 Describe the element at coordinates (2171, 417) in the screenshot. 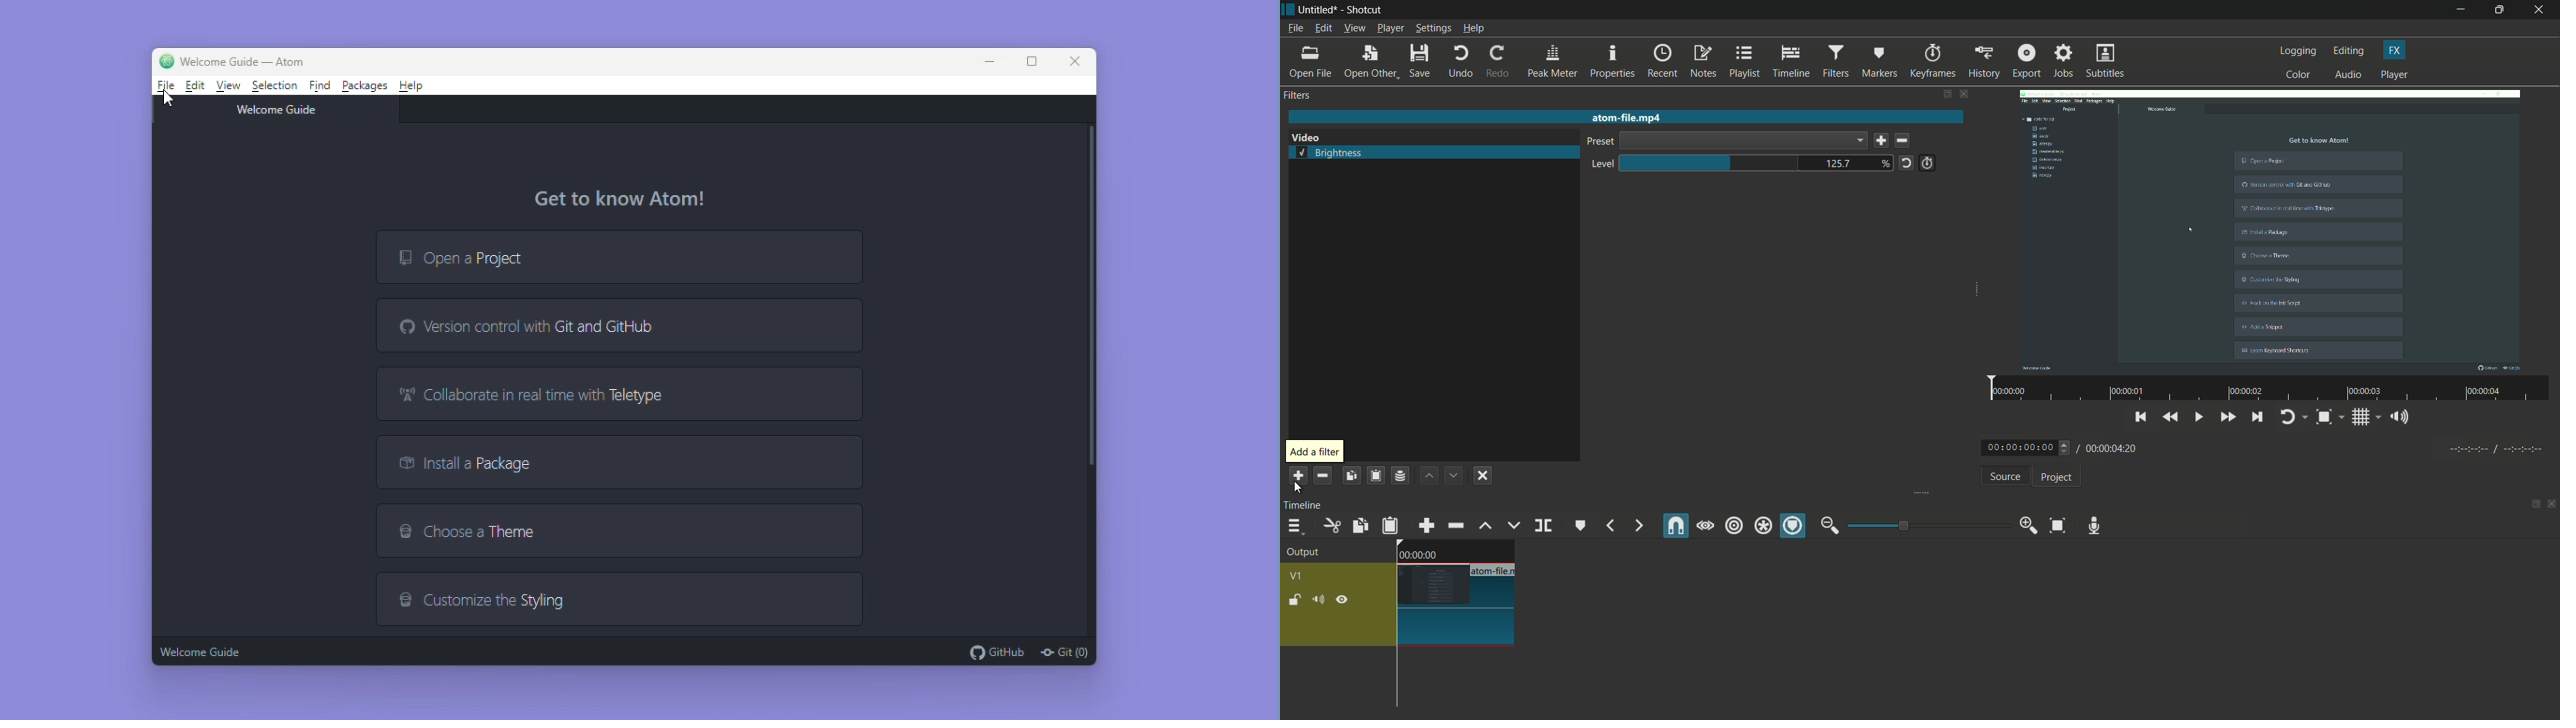

I see `play quickly backwards` at that location.